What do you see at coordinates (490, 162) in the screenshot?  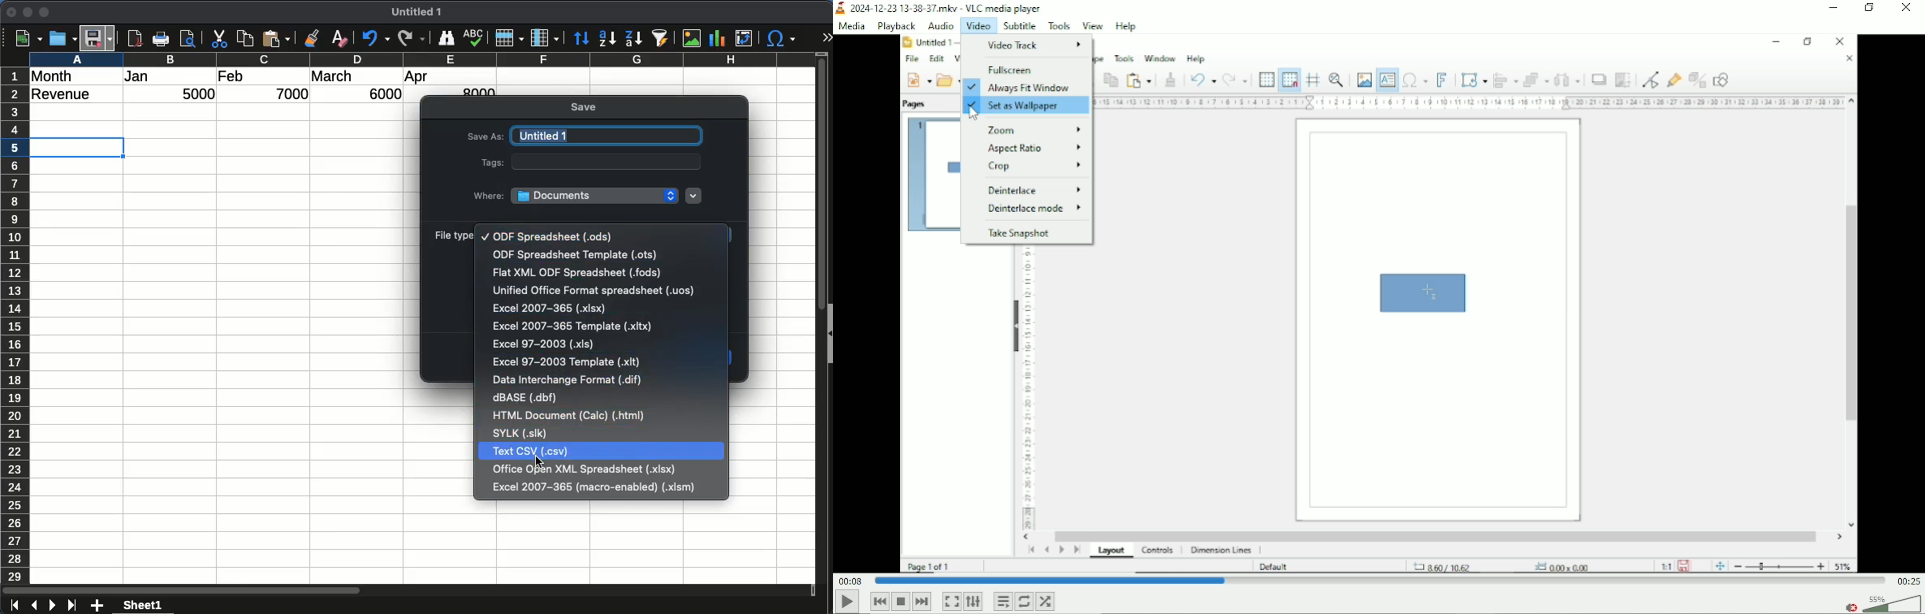 I see `tags` at bounding box center [490, 162].